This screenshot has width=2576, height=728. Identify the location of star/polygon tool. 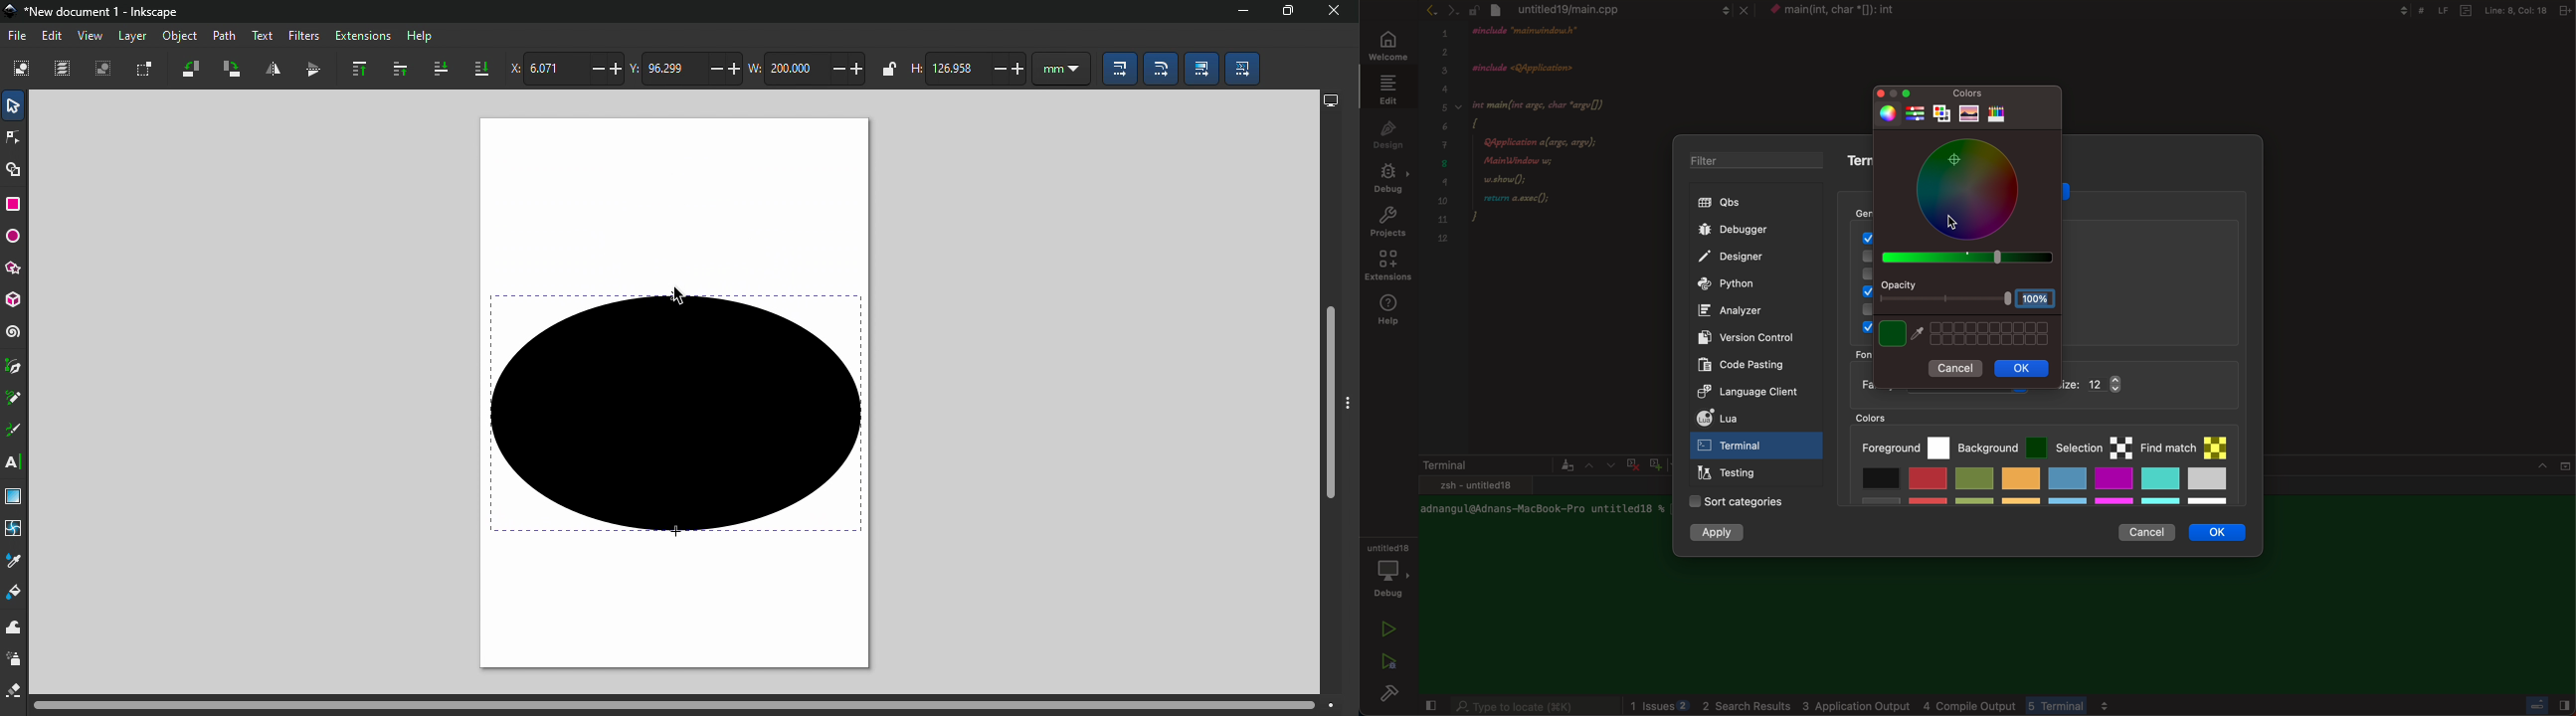
(14, 268).